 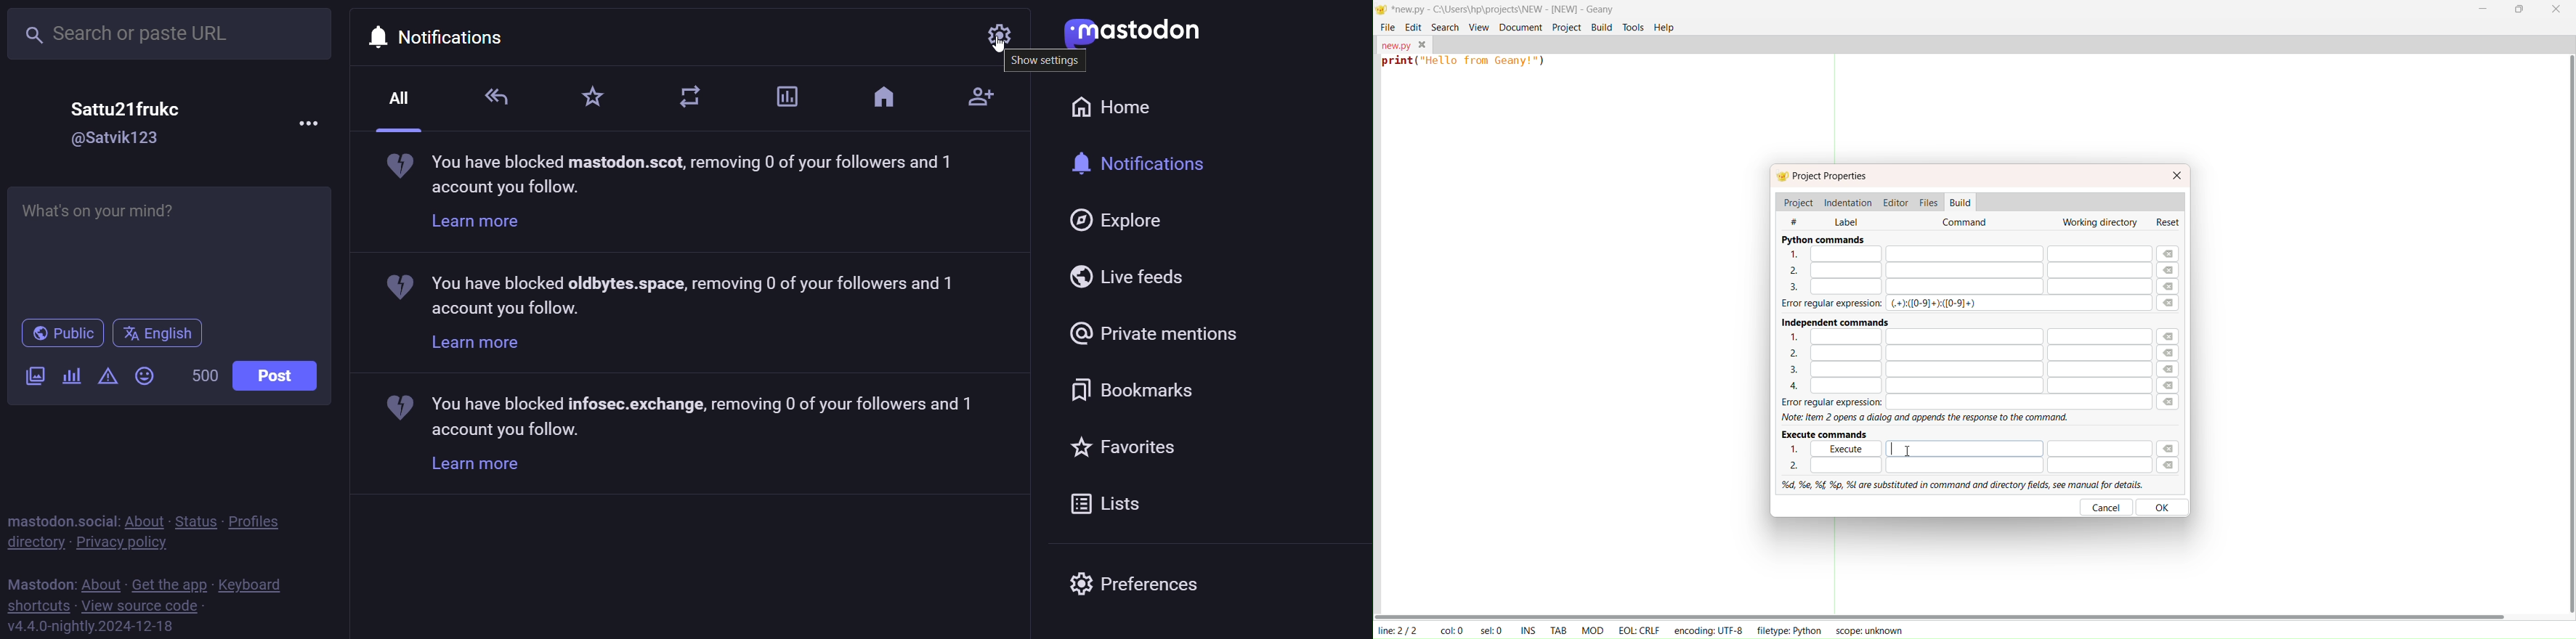 I want to click on boost, so click(x=694, y=94).